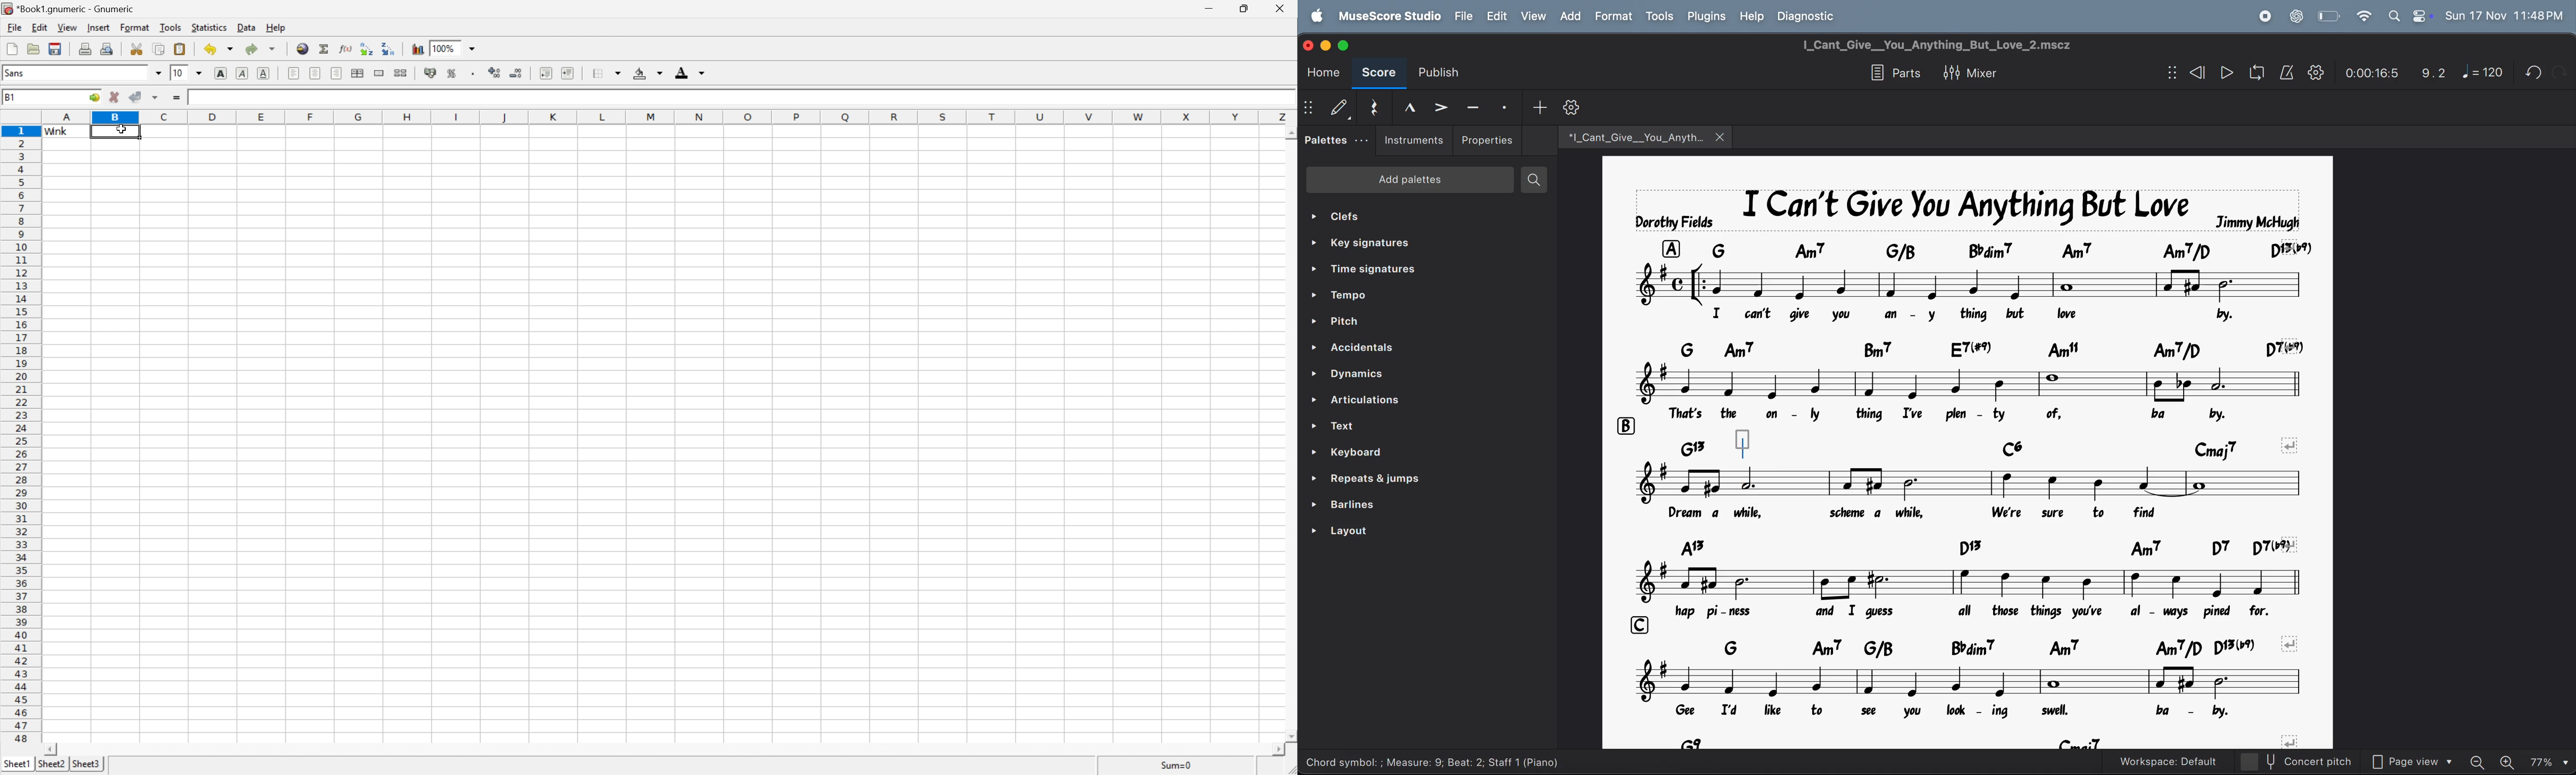 This screenshot has height=784, width=2576. What do you see at coordinates (1419, 243) in the screenshot?
I see `key signature` at bounding box center [1419, 243].